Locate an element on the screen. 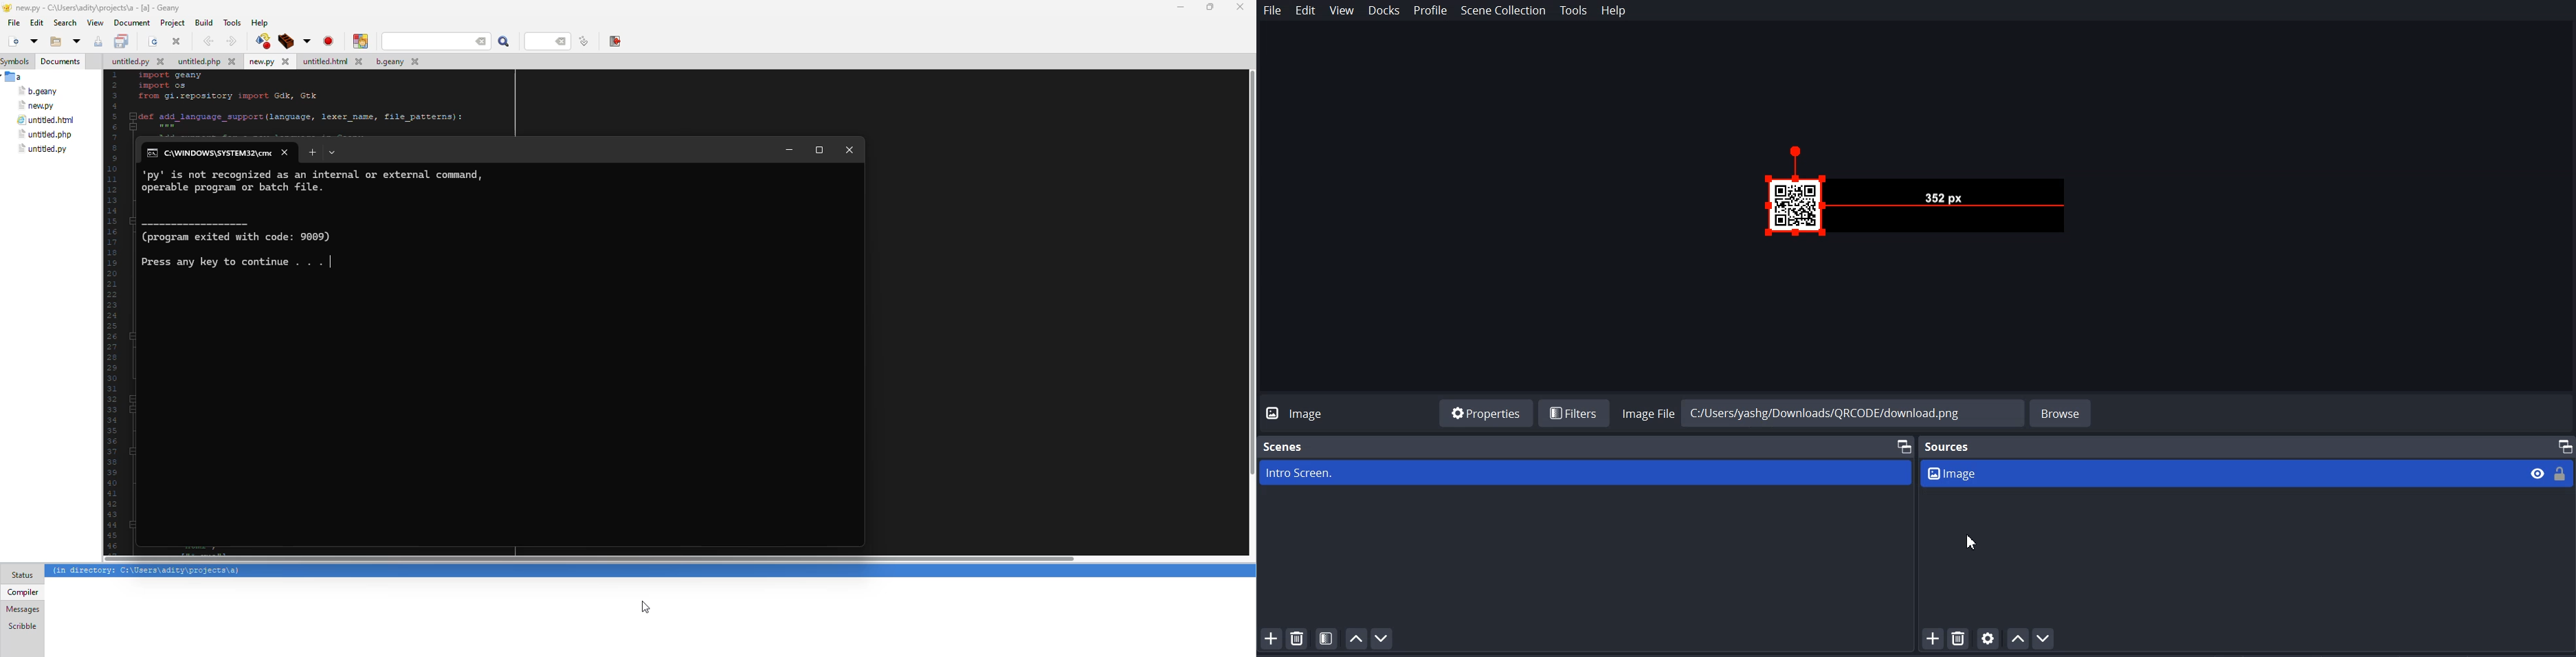  Source is located at coordinates (1952, 446).